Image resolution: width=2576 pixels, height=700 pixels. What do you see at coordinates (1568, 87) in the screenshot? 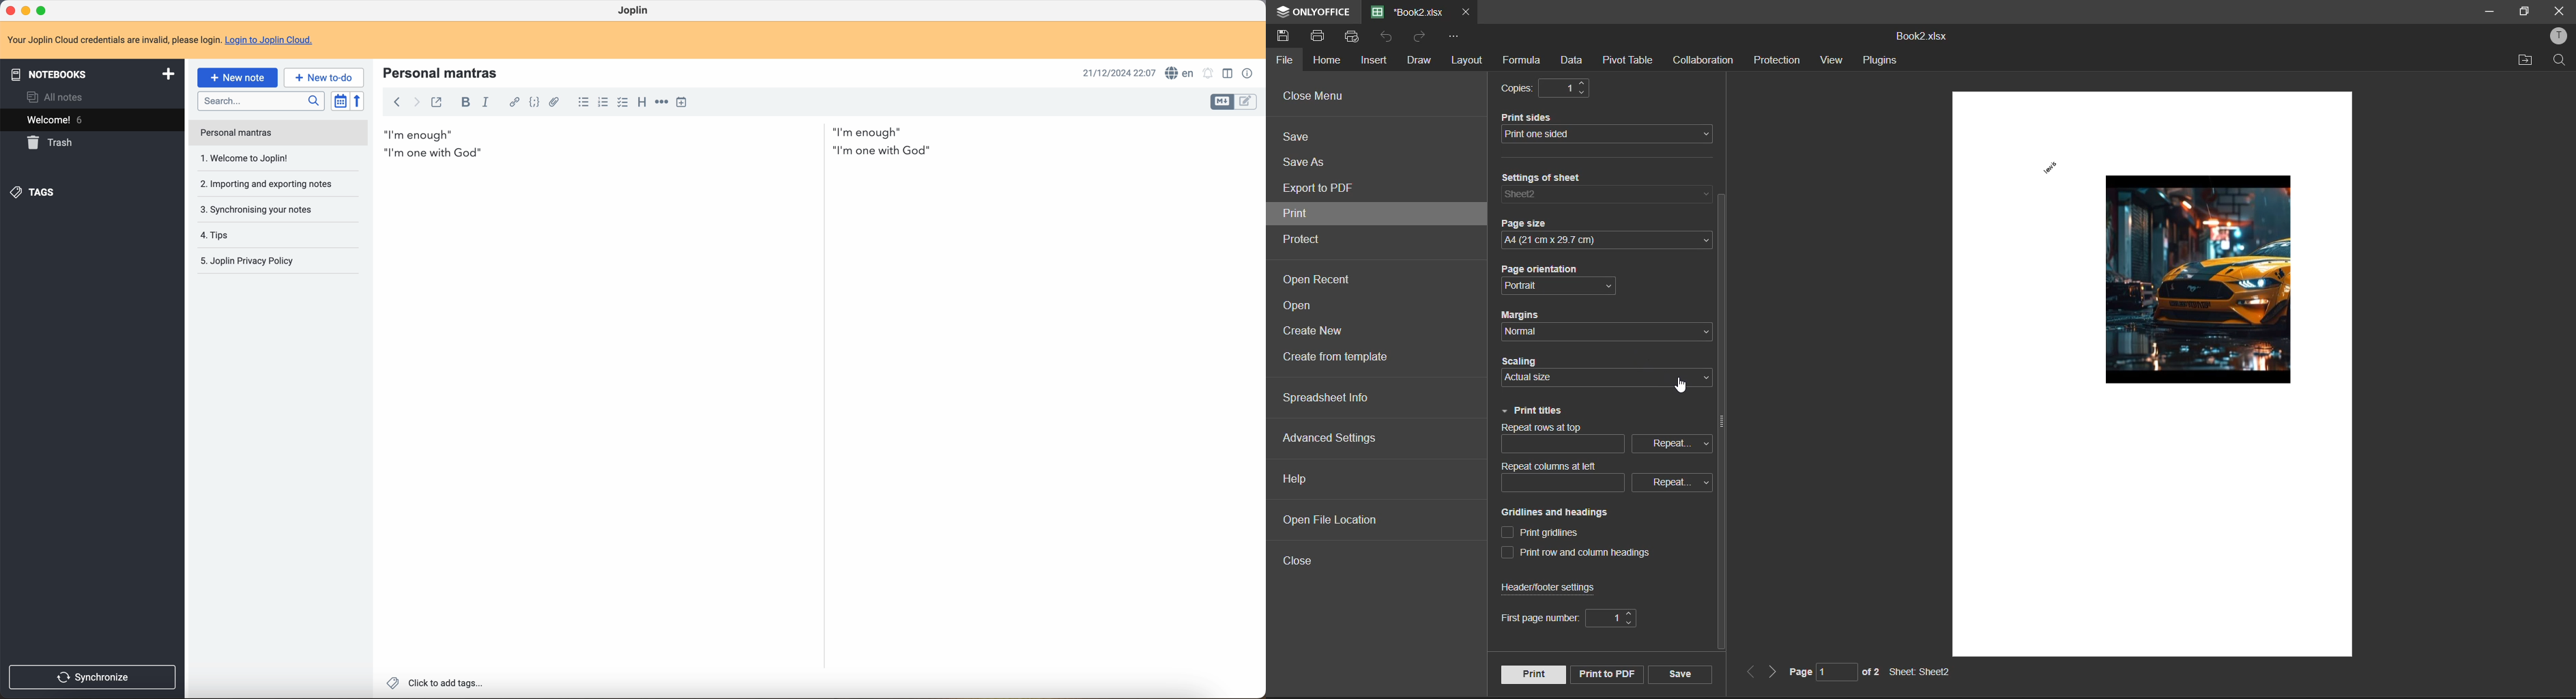
I see `1` at bounding box center [1568, 87].